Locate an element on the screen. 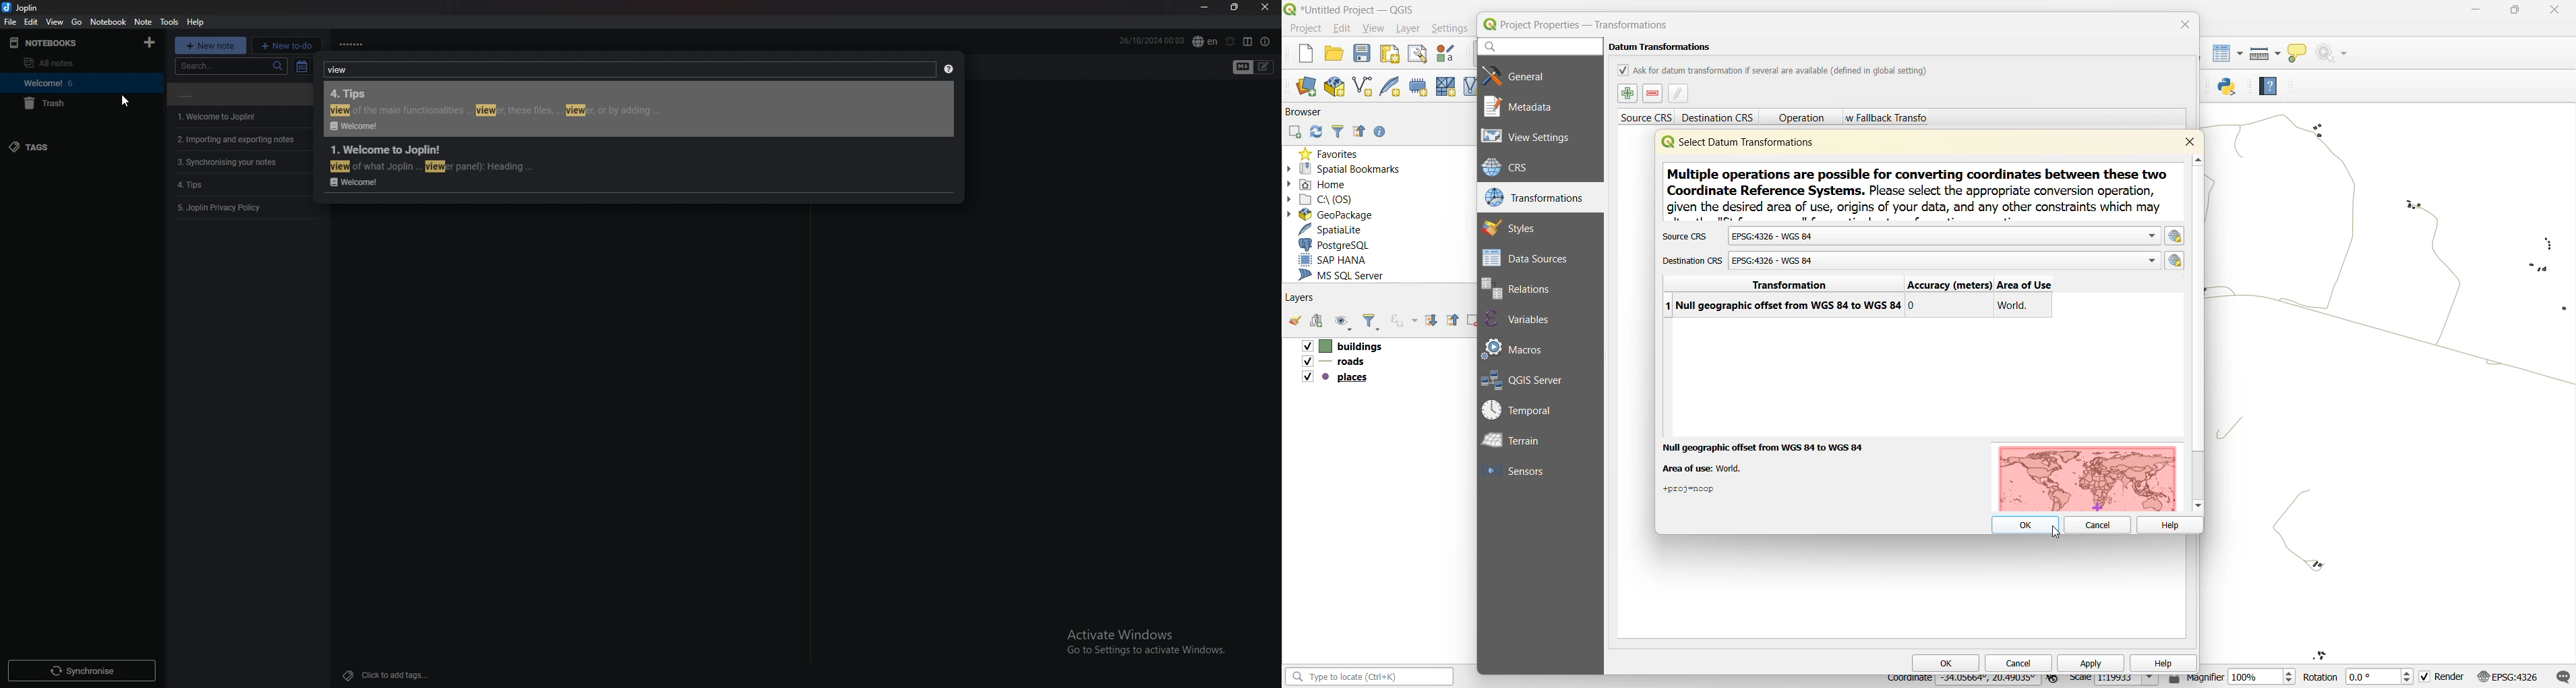 This screenshot has height=700, width=2576. minimize/maximize is located at coordinates (2516, 11).